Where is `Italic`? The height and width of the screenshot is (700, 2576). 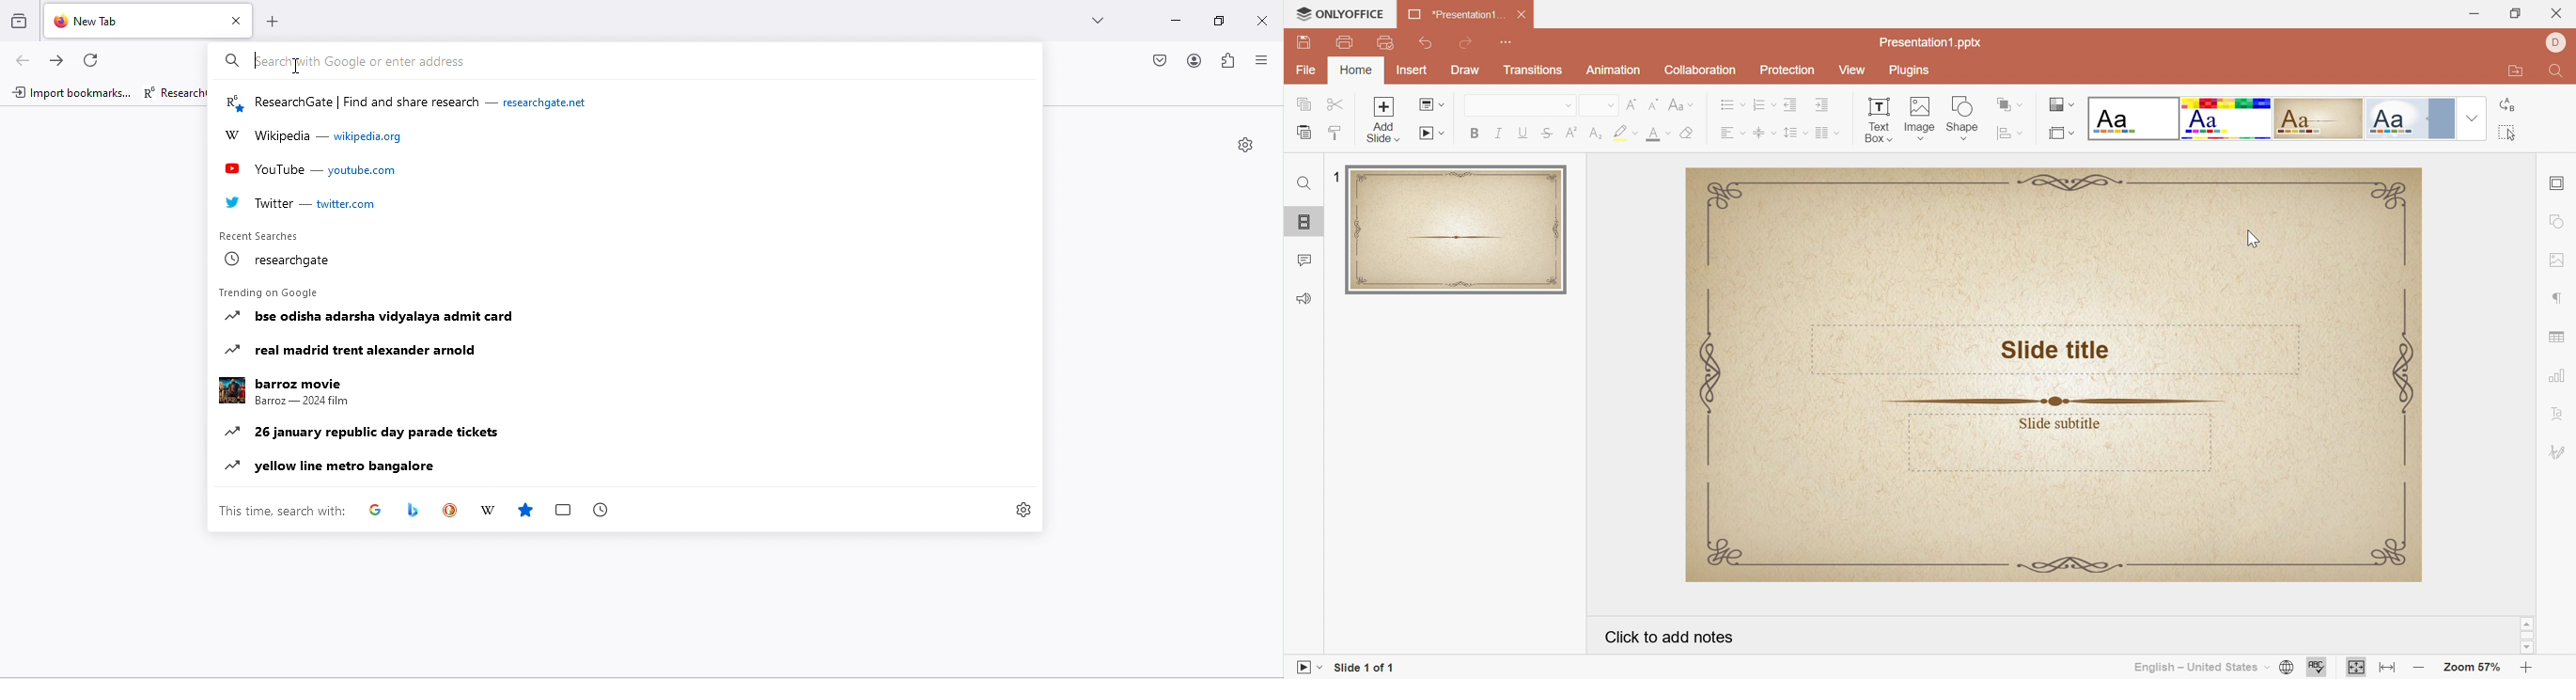
Italic is located at coordinates (1498, 135).